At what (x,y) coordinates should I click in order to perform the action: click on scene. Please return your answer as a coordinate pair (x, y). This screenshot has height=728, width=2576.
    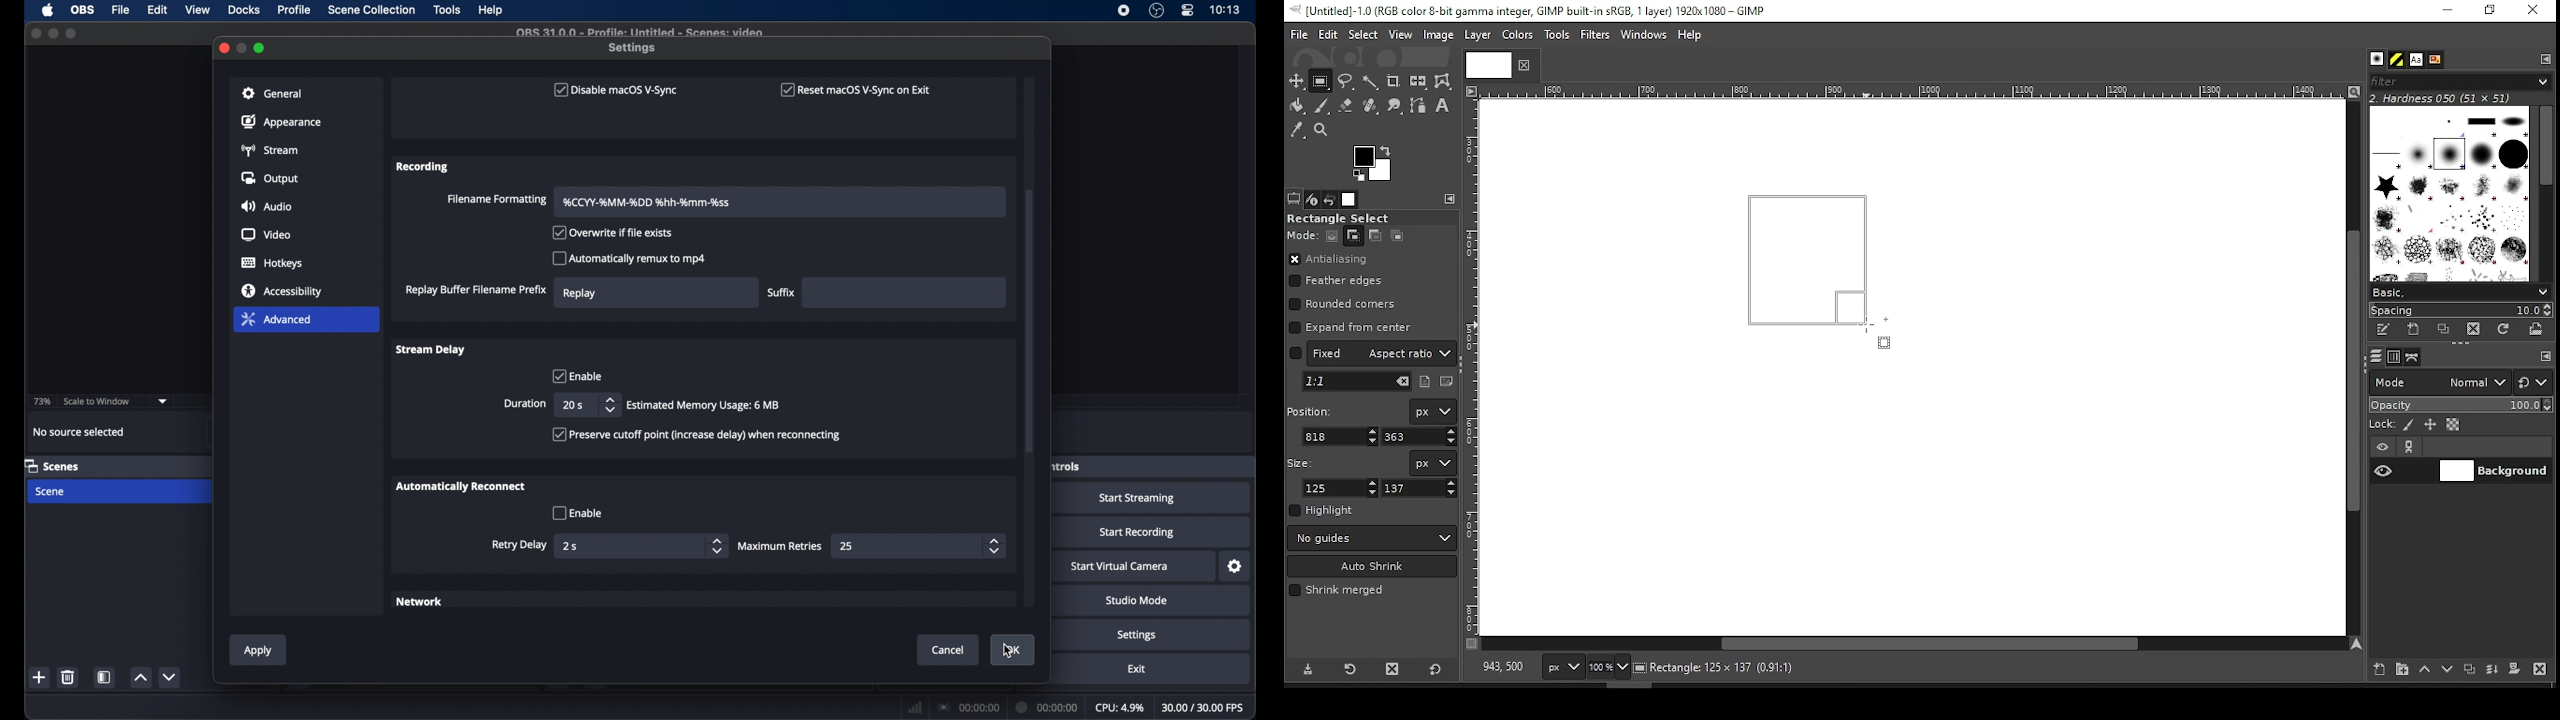
    Looking at the image, I should click on (51, 492).